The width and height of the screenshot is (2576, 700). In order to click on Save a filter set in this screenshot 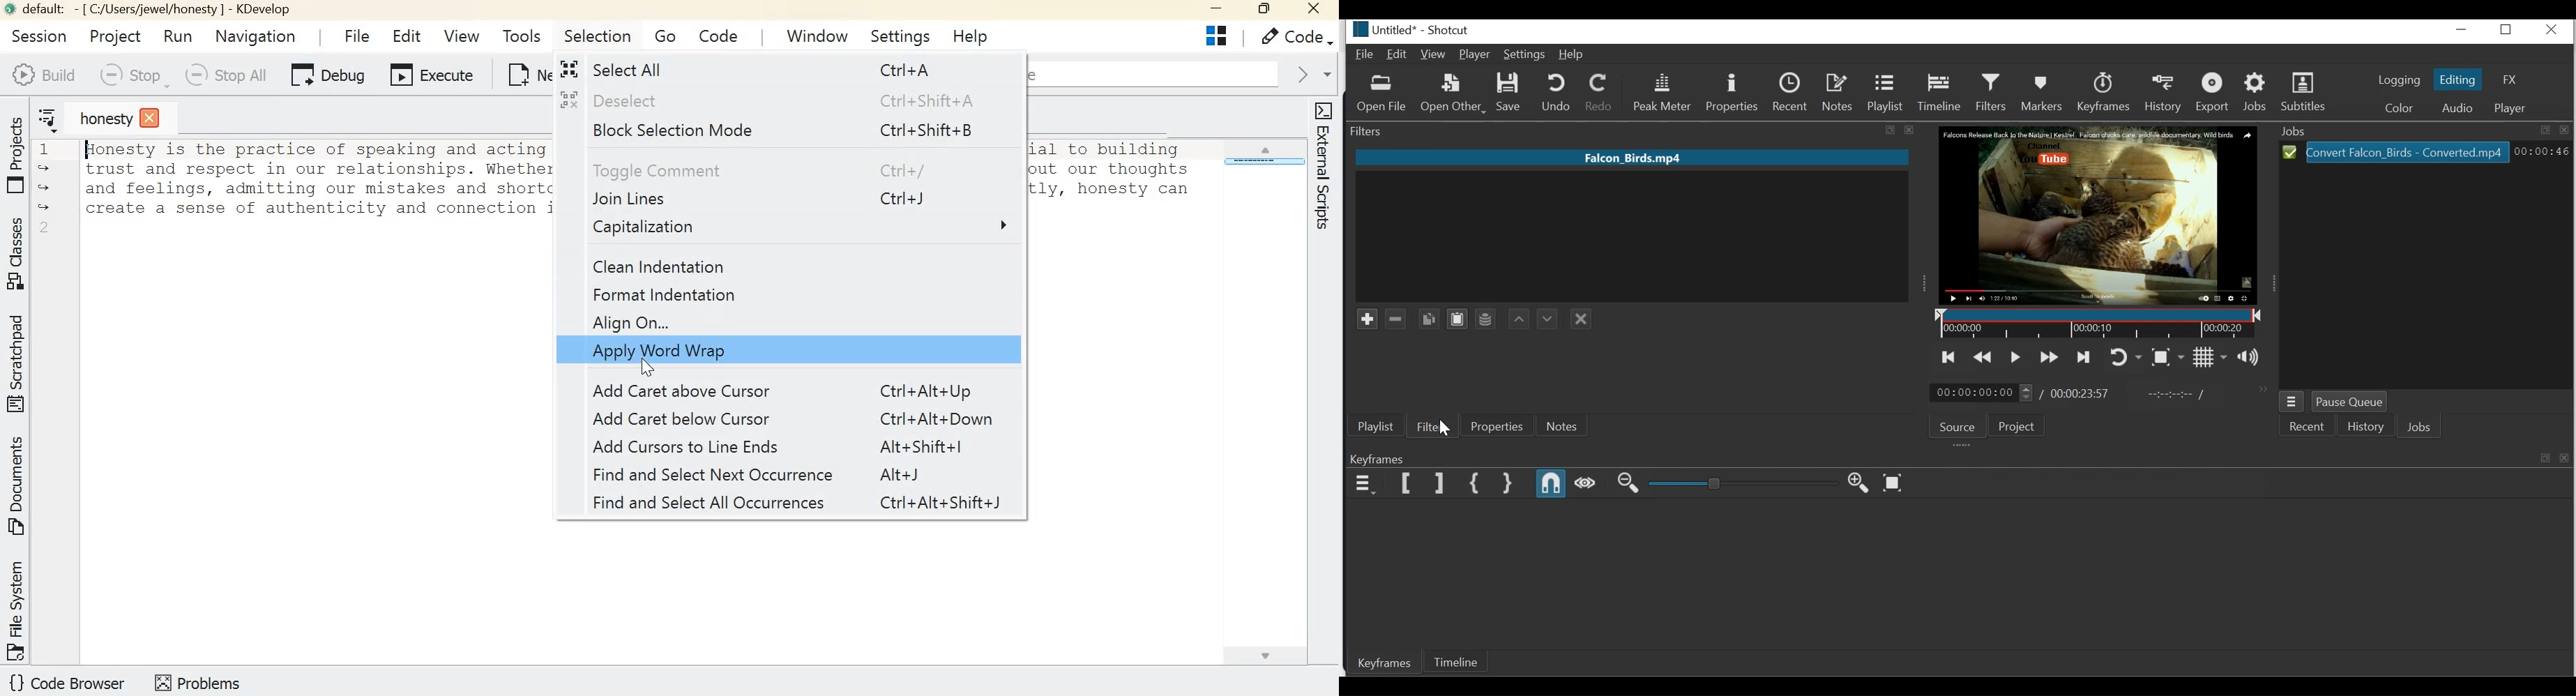, I will do `click(1487, 318)`.